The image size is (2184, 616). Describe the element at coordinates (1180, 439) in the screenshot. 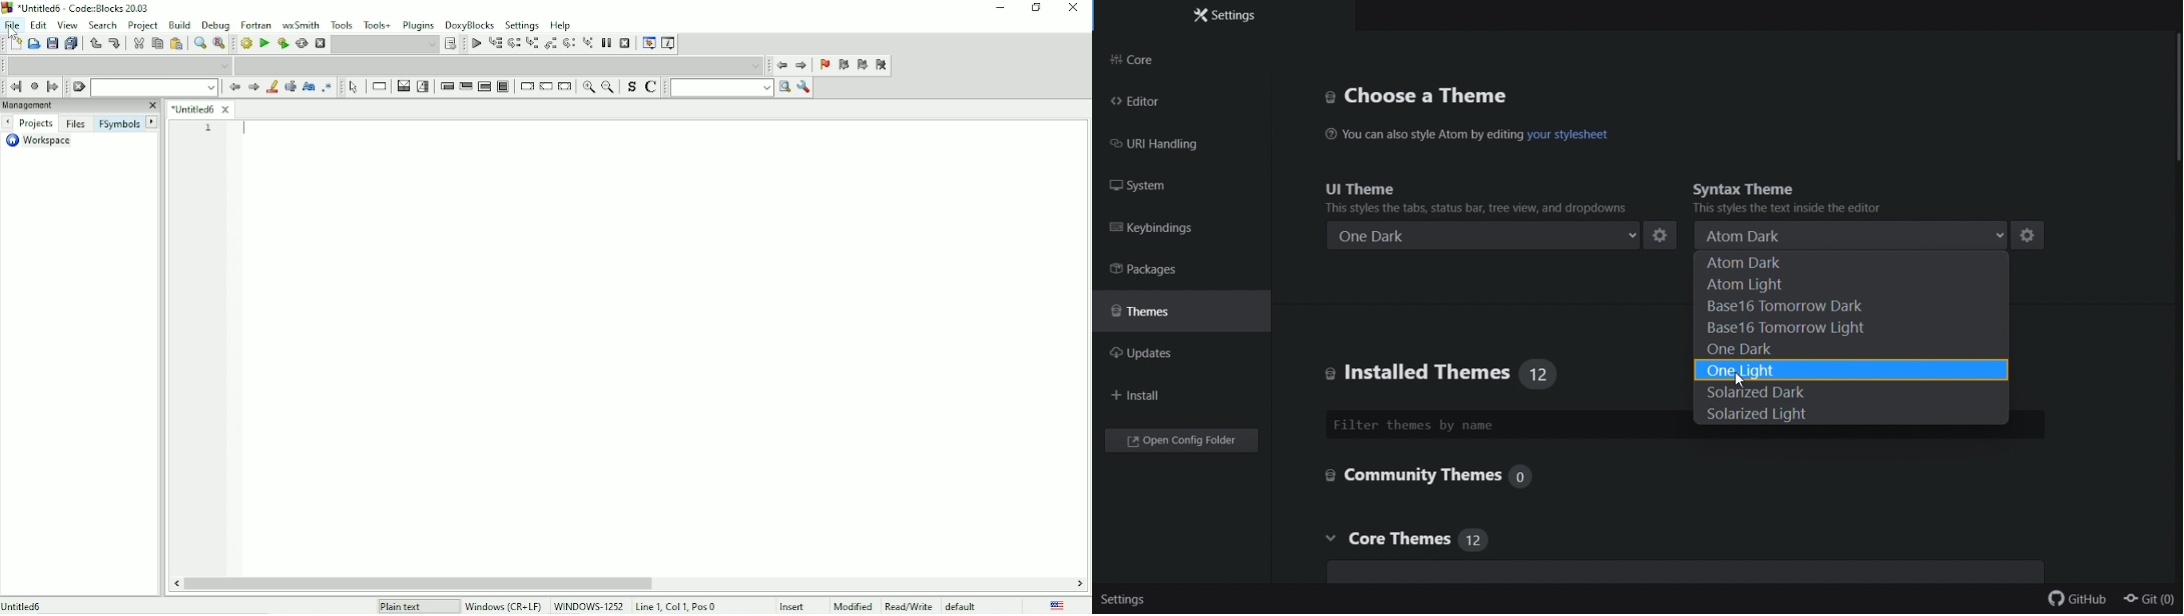

I see `Open config folder` at that location.